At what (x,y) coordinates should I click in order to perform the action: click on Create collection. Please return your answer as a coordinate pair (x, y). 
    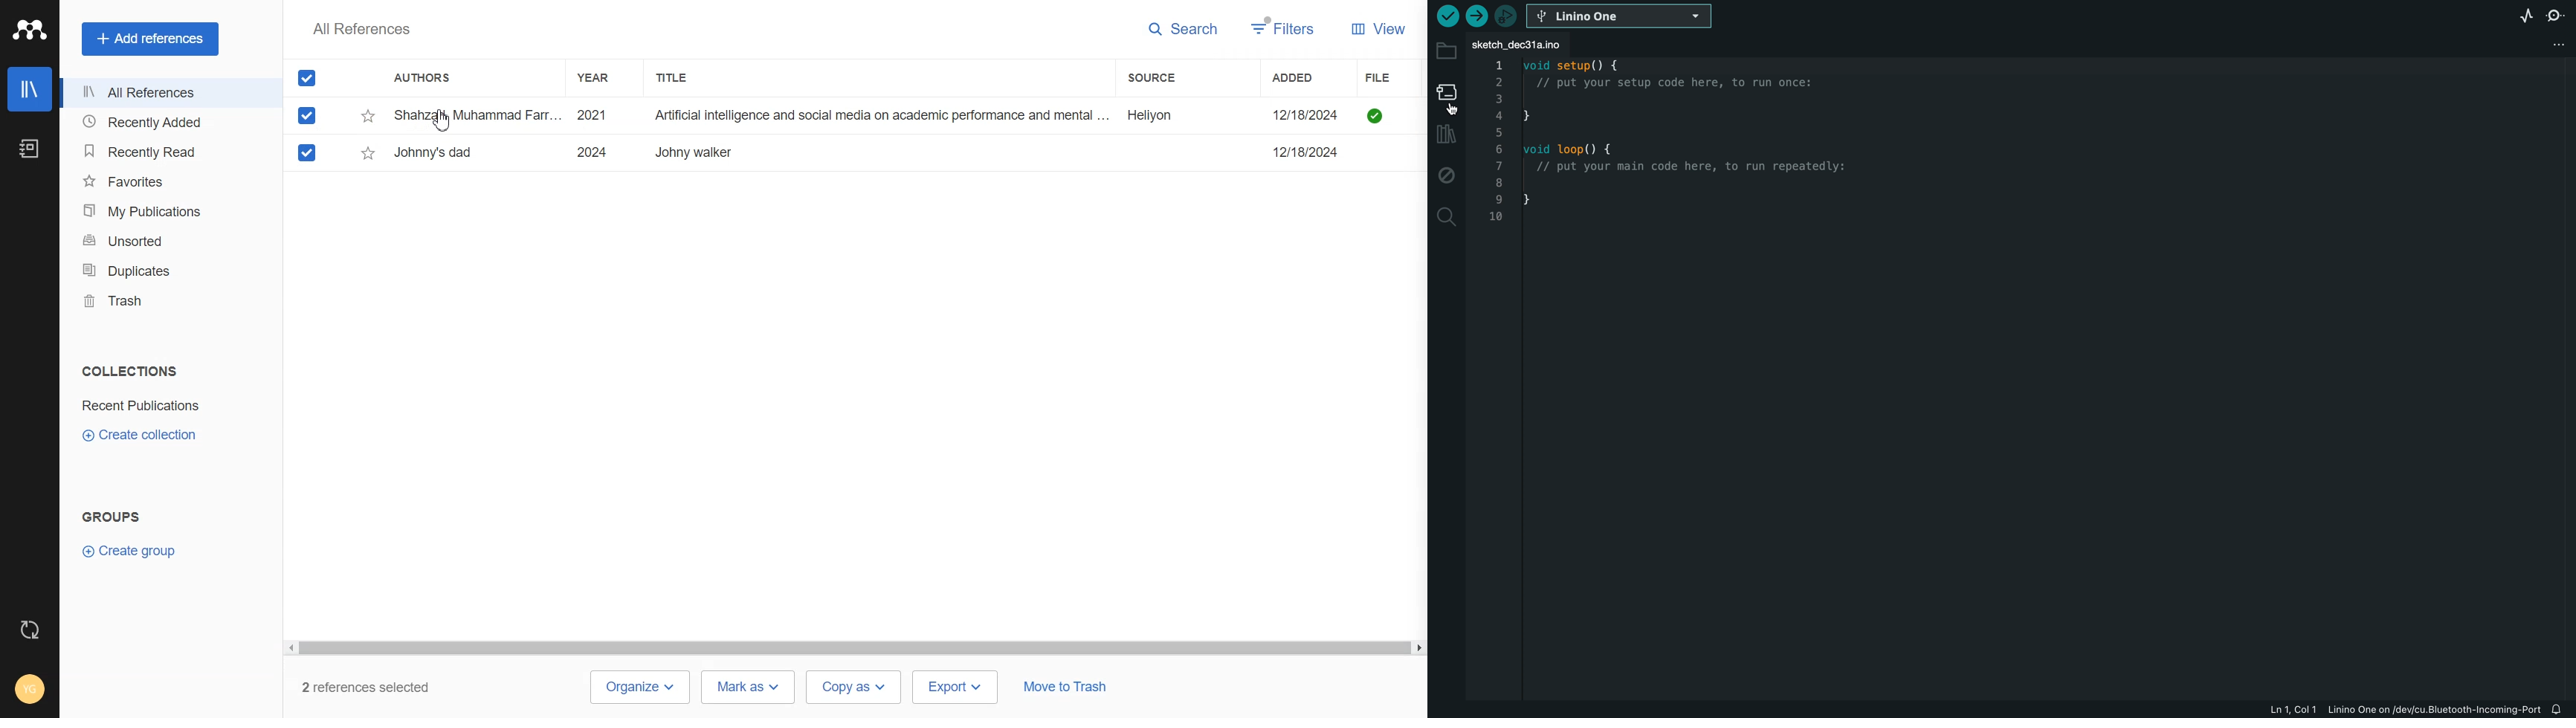
    Looking at the image, I should click on (141, 434).